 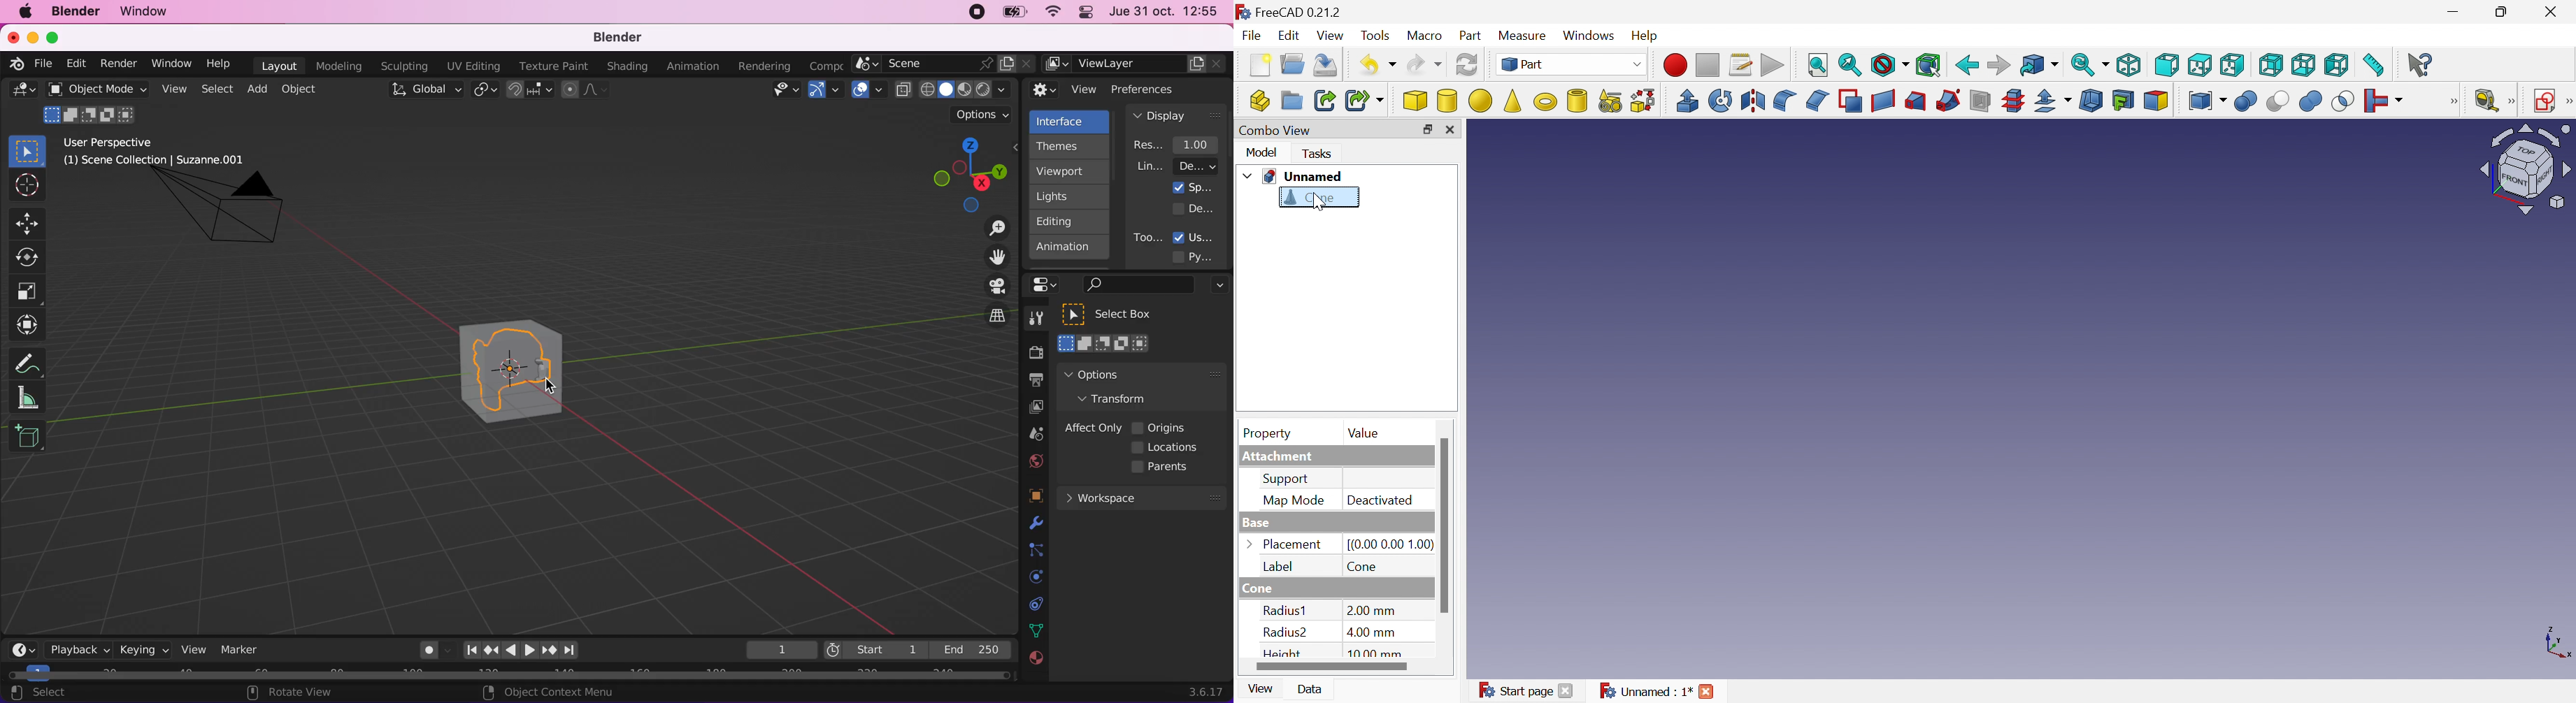 What do you see at coordinates (2387, 99) in the screenshot?
I see `Join objects` at bounding box center [2387, 99].